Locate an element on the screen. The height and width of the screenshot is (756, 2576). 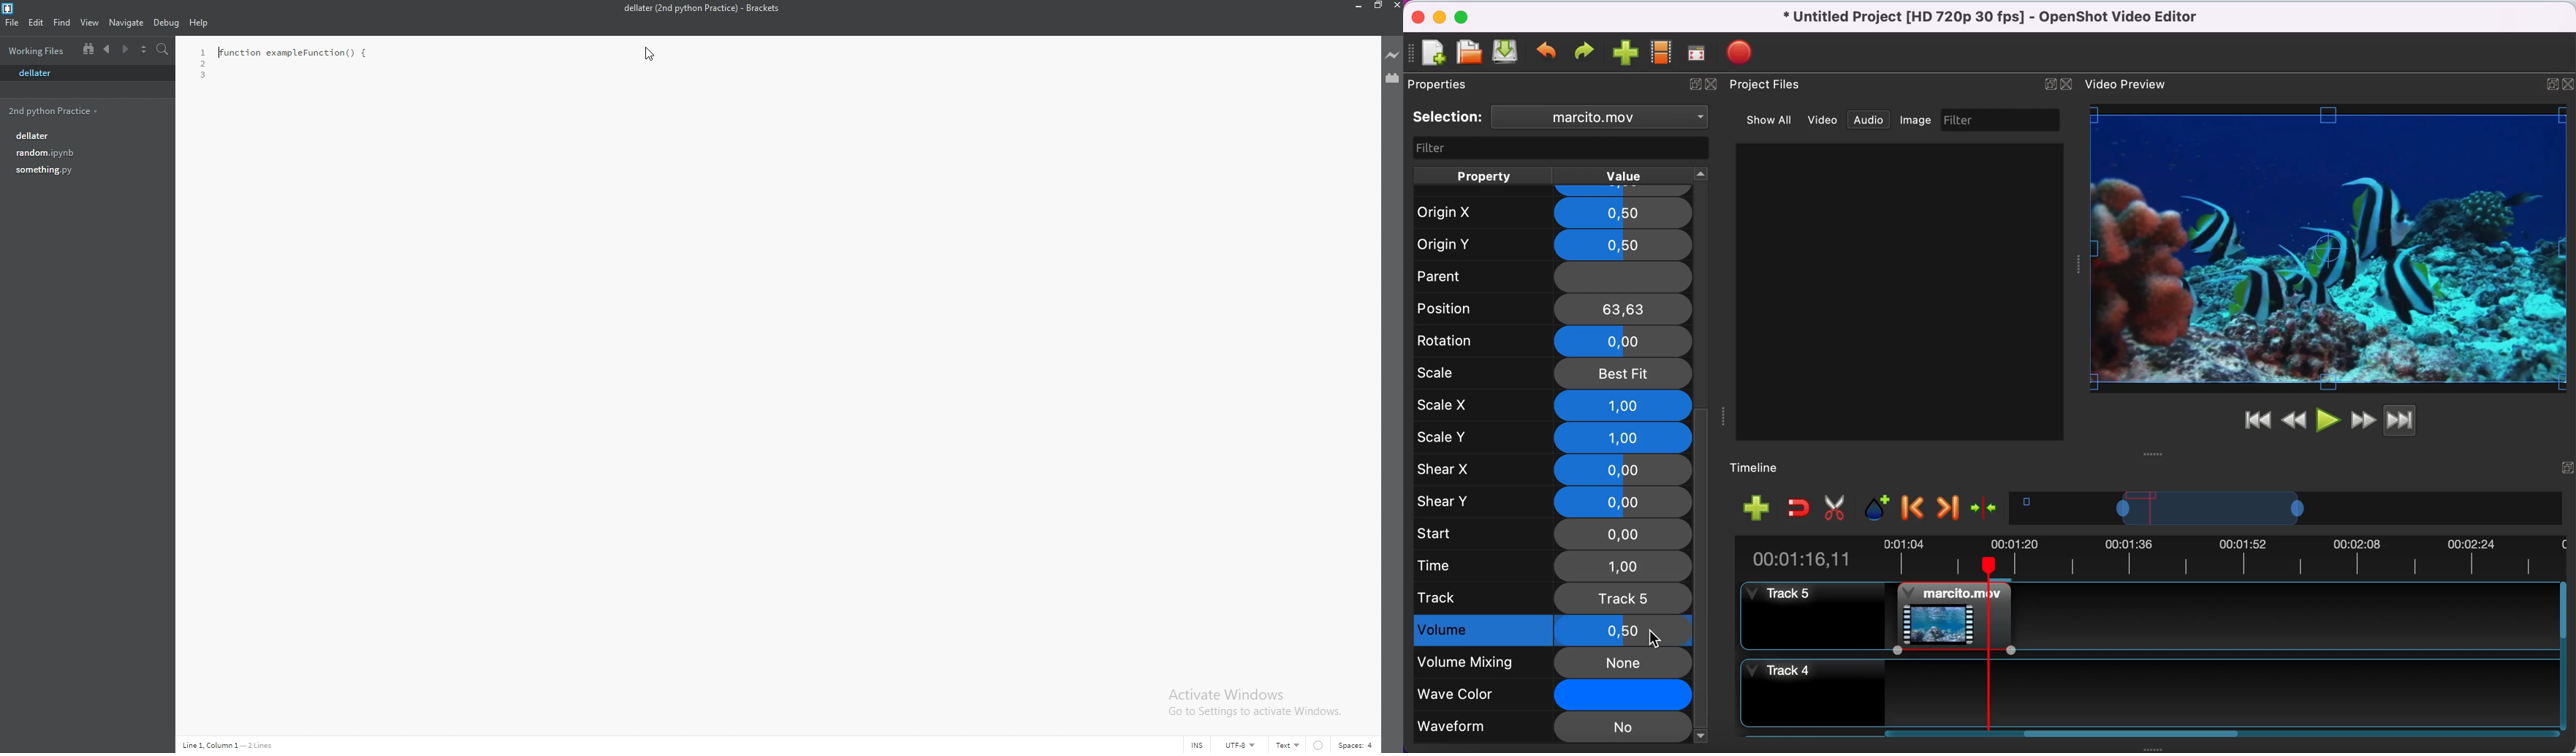
export file is located at coordinates (1743, 49).